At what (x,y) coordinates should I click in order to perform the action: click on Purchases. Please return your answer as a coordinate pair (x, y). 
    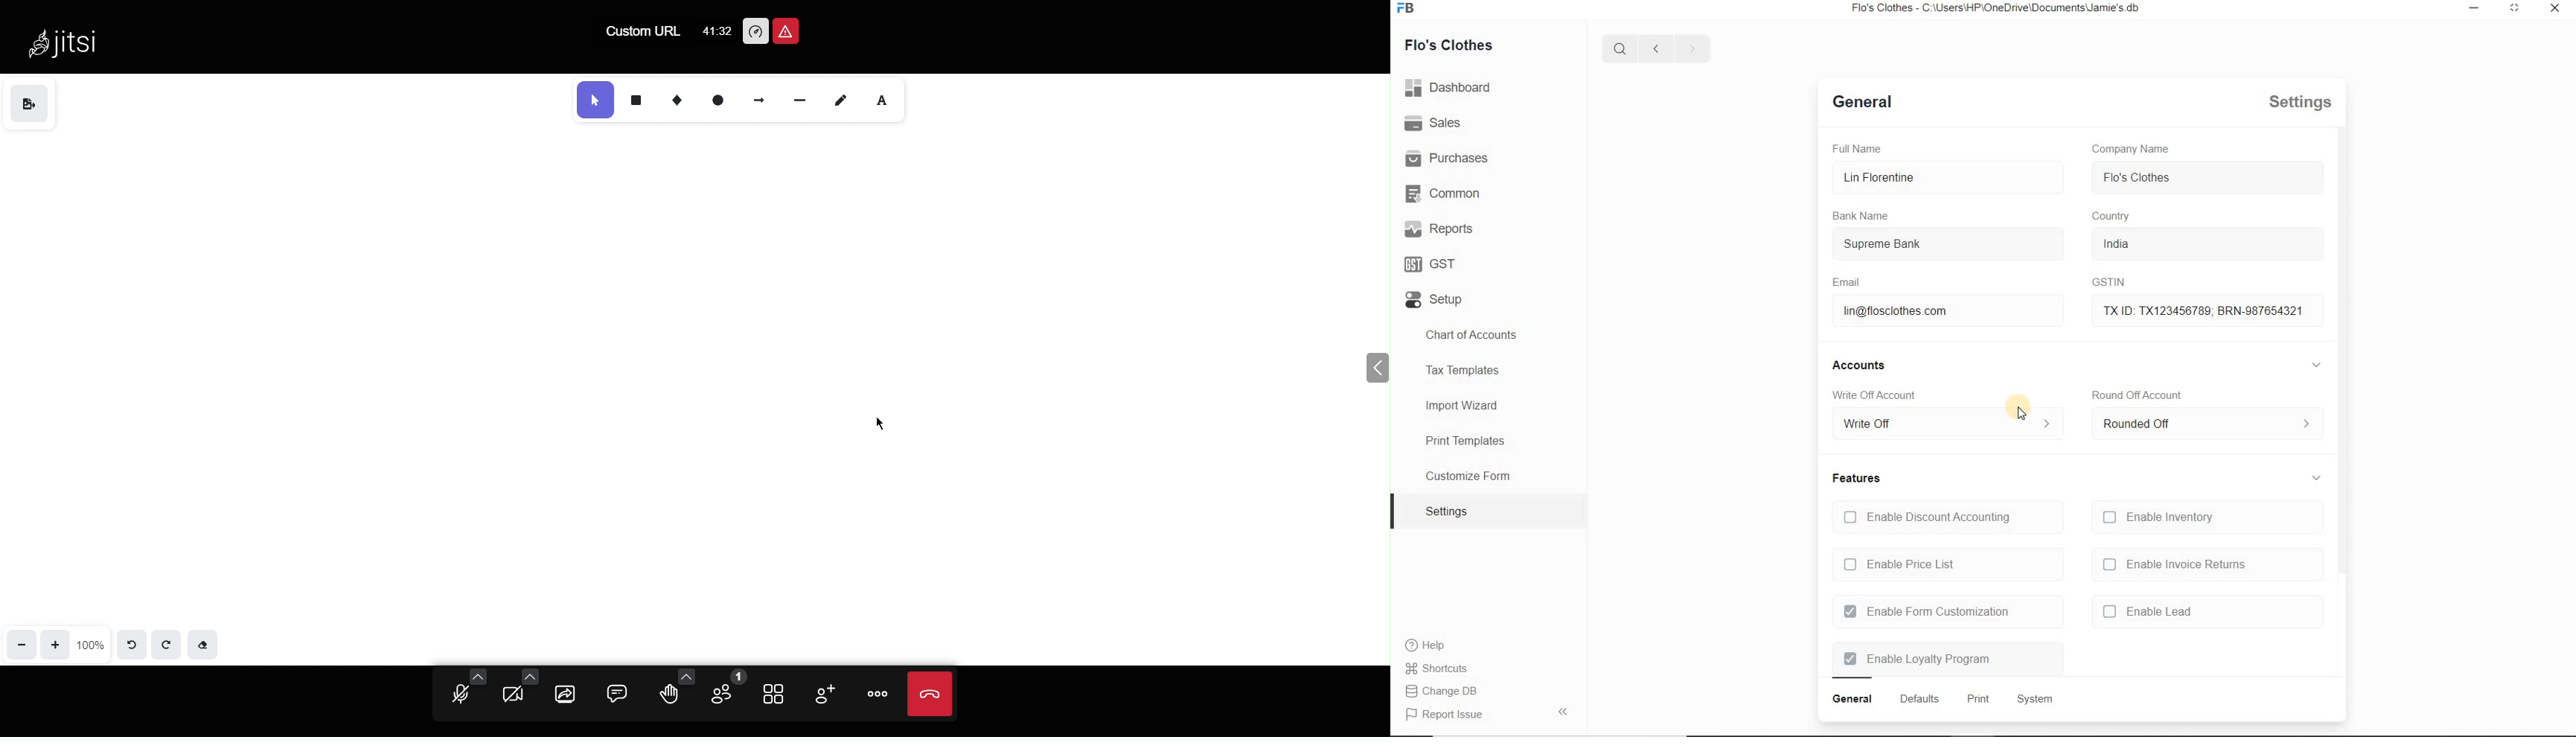
    Looking at the image, I should click on (1454, 159).